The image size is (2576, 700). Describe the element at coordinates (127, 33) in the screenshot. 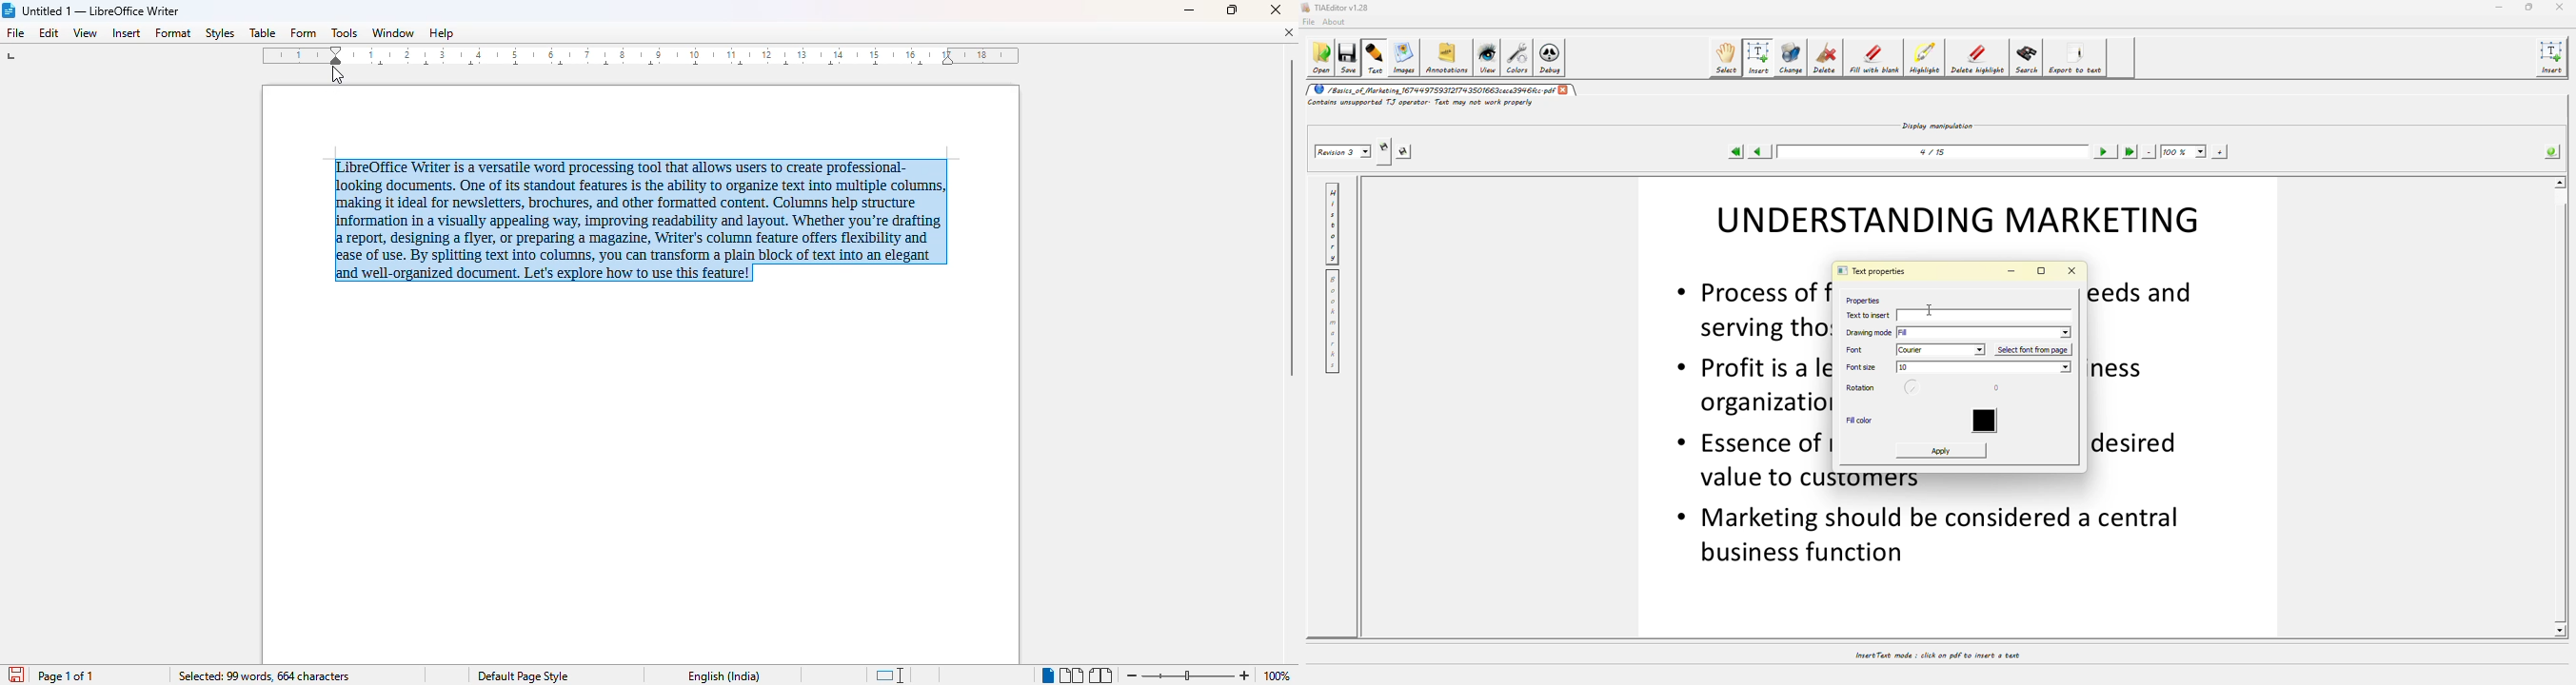

I see `insert` at that location.